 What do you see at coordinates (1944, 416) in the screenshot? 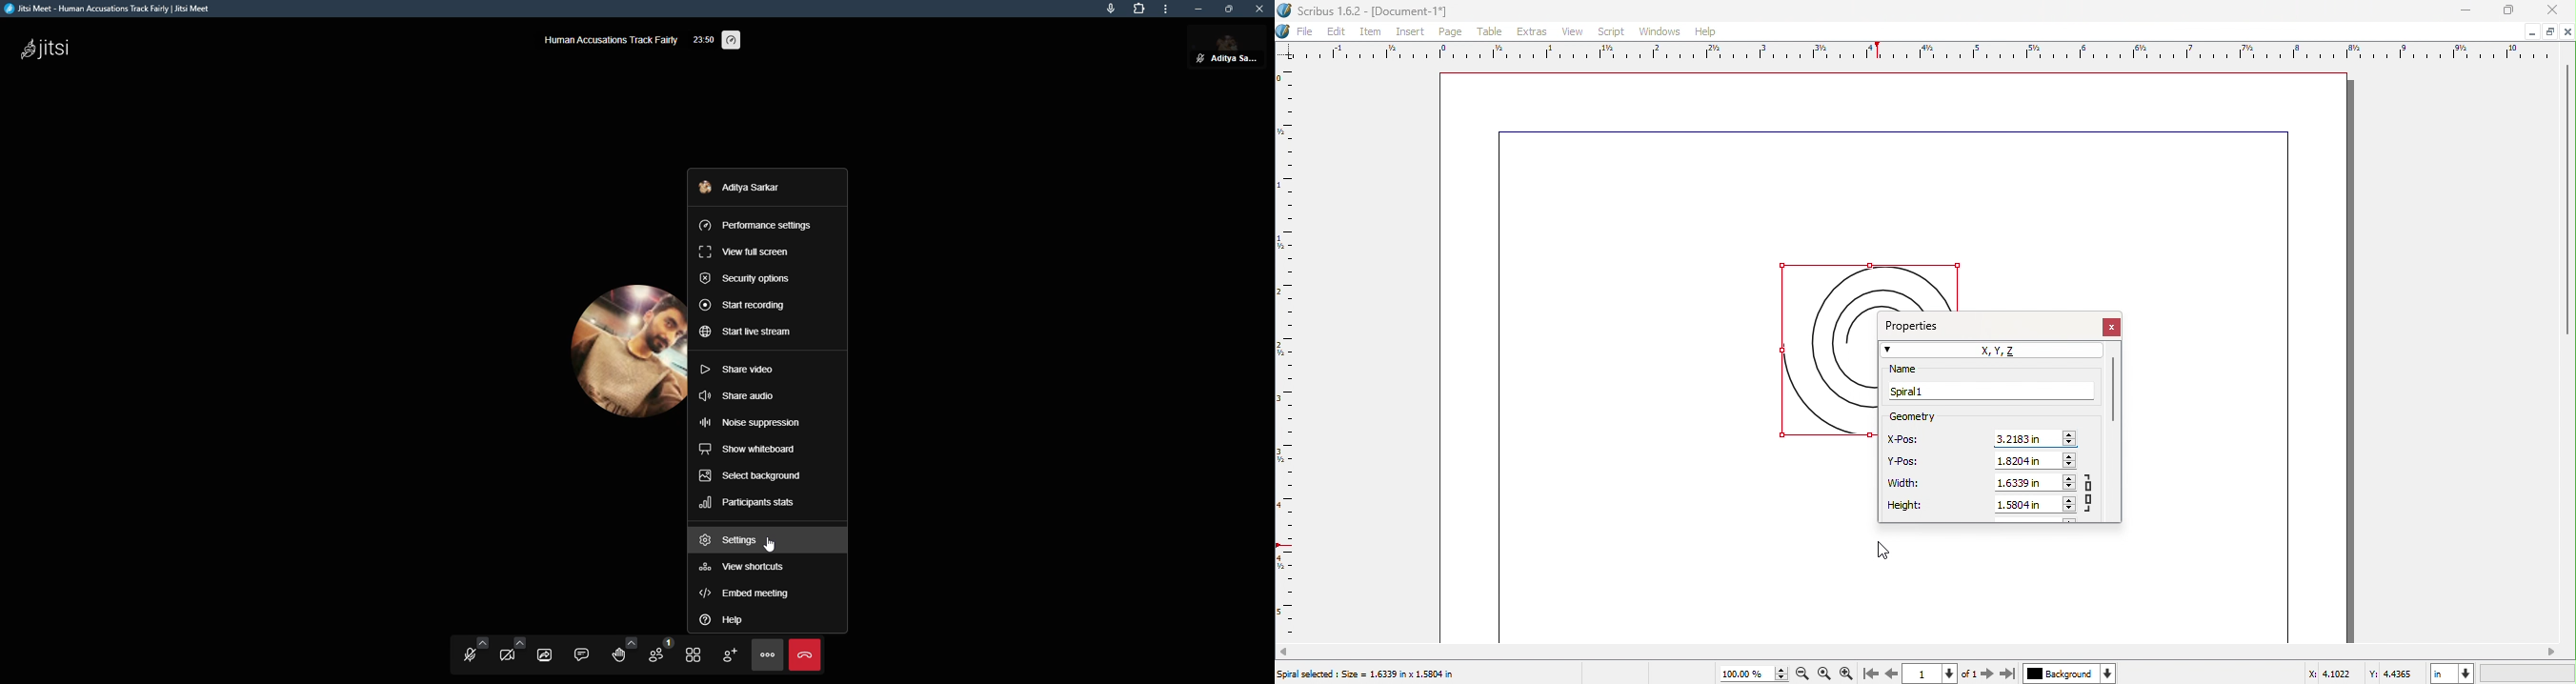
I see `Geometry` at bounding box center [1944, 416].